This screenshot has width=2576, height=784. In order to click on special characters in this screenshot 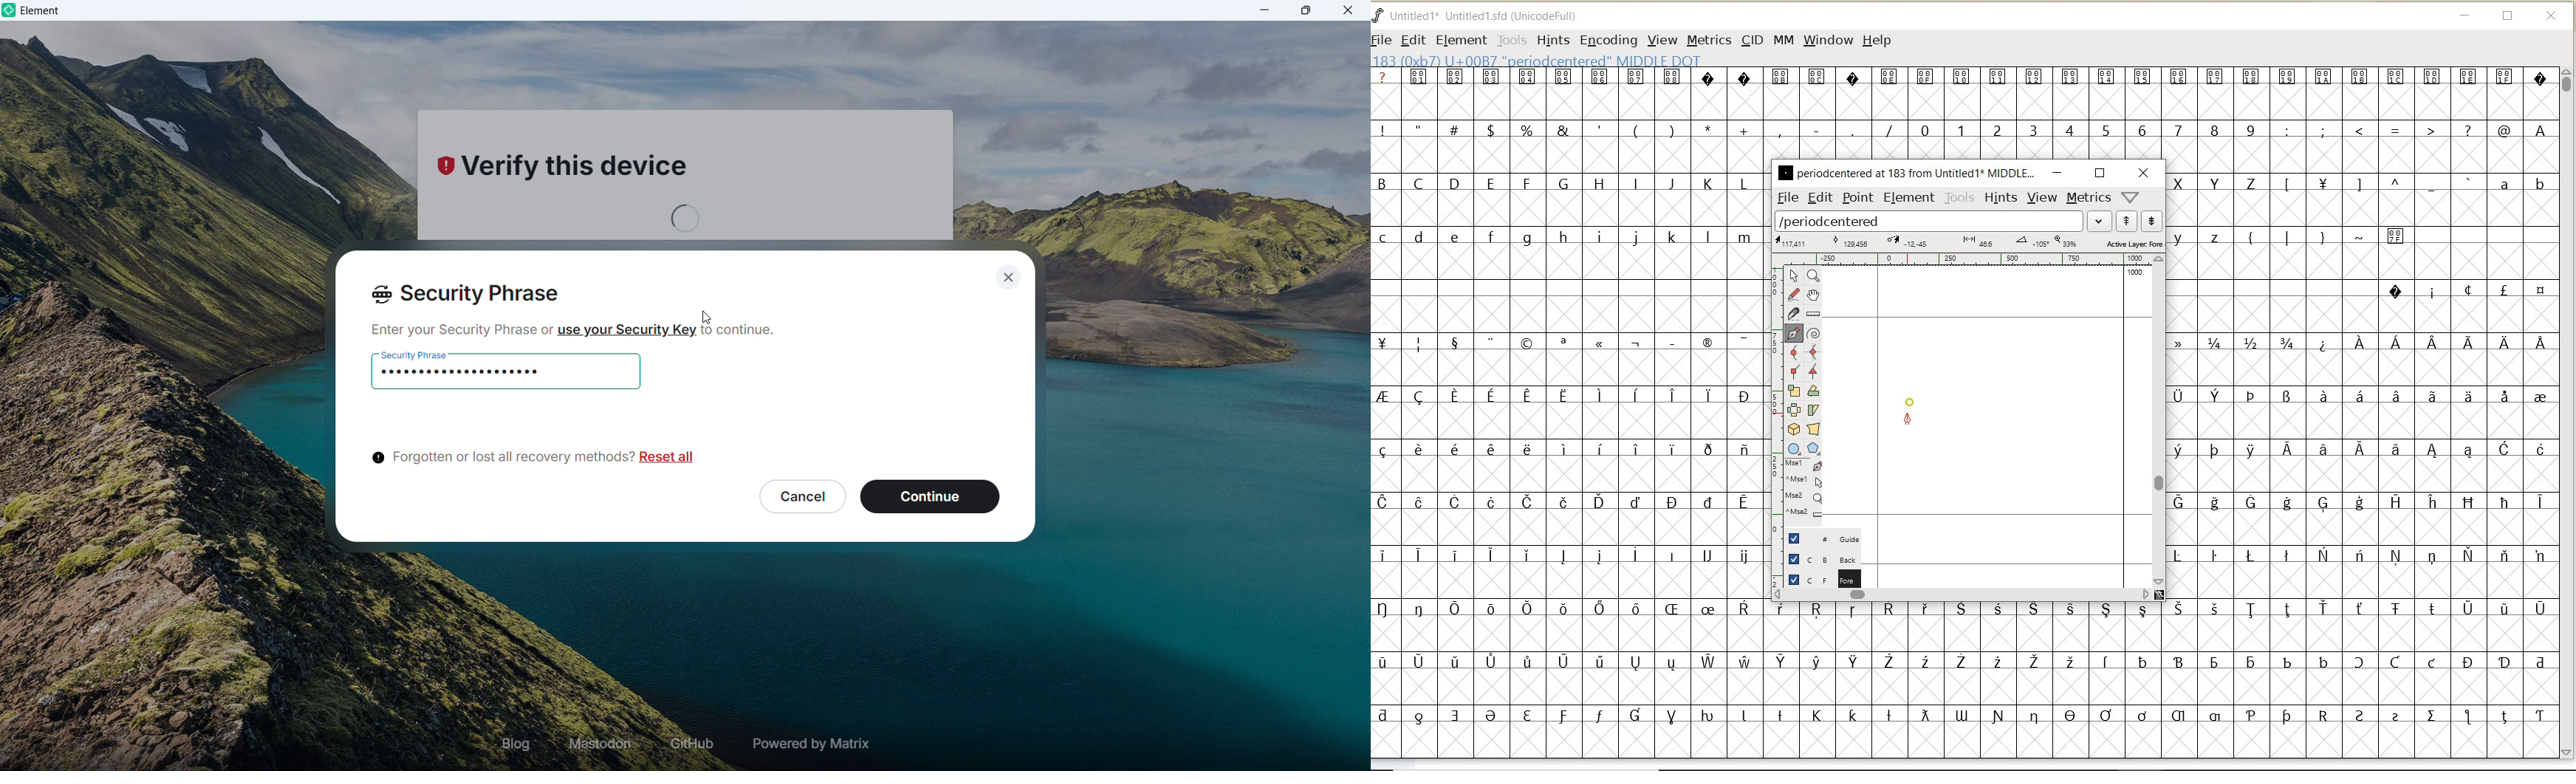, I will do `click(2419, 131)`.